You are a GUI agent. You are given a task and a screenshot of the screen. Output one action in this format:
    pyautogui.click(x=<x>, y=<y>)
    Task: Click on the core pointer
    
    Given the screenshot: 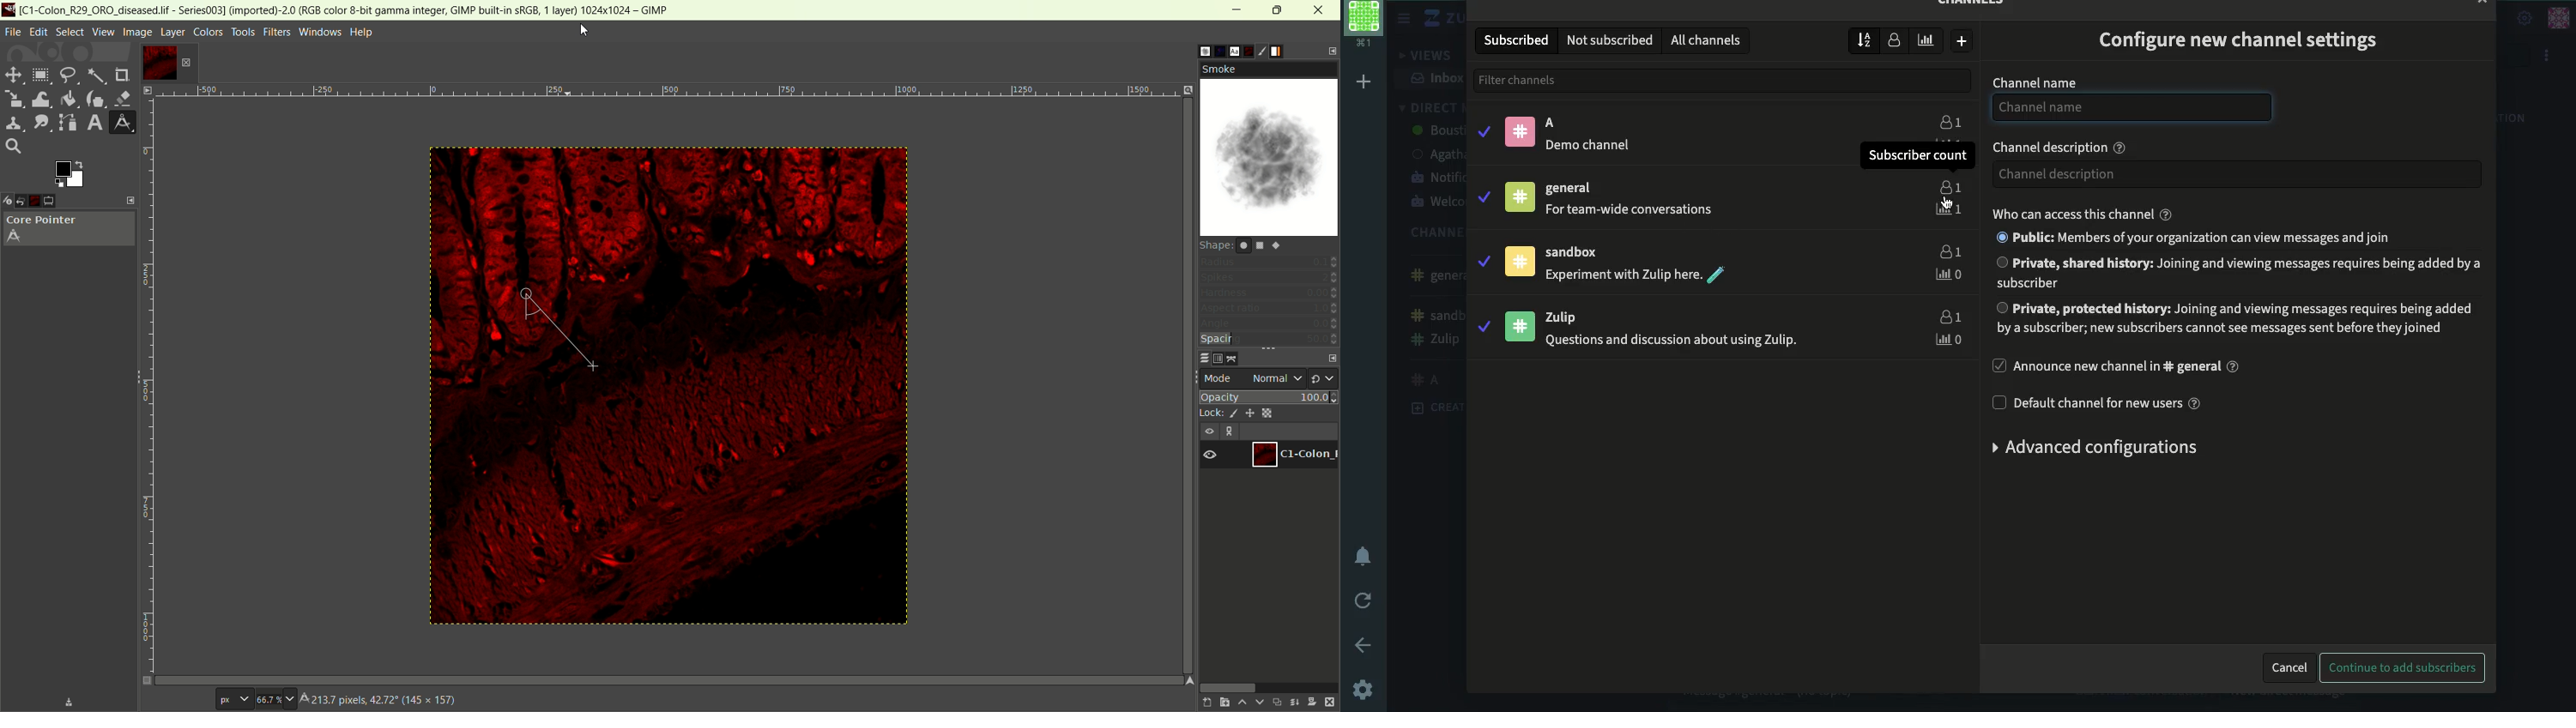 What is the action you would take?
    pyautogui.click(x=69, y=230)
    